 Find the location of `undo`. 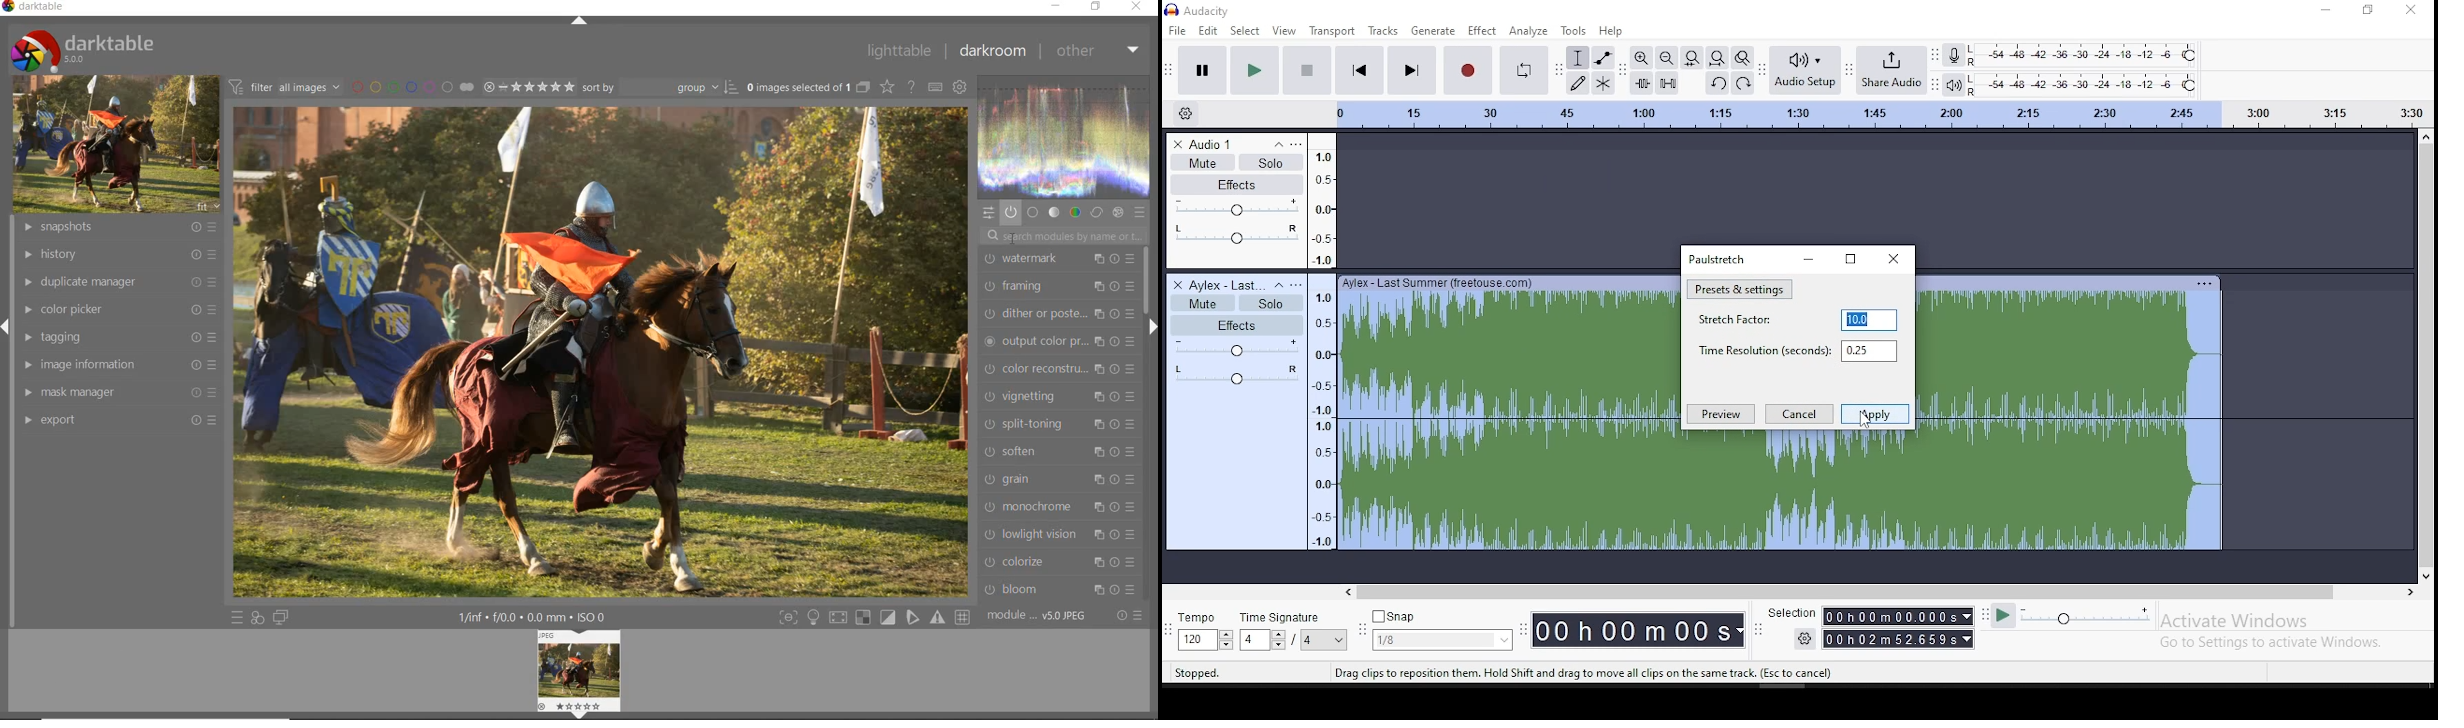

undo is located at coordinates (1717, 83).